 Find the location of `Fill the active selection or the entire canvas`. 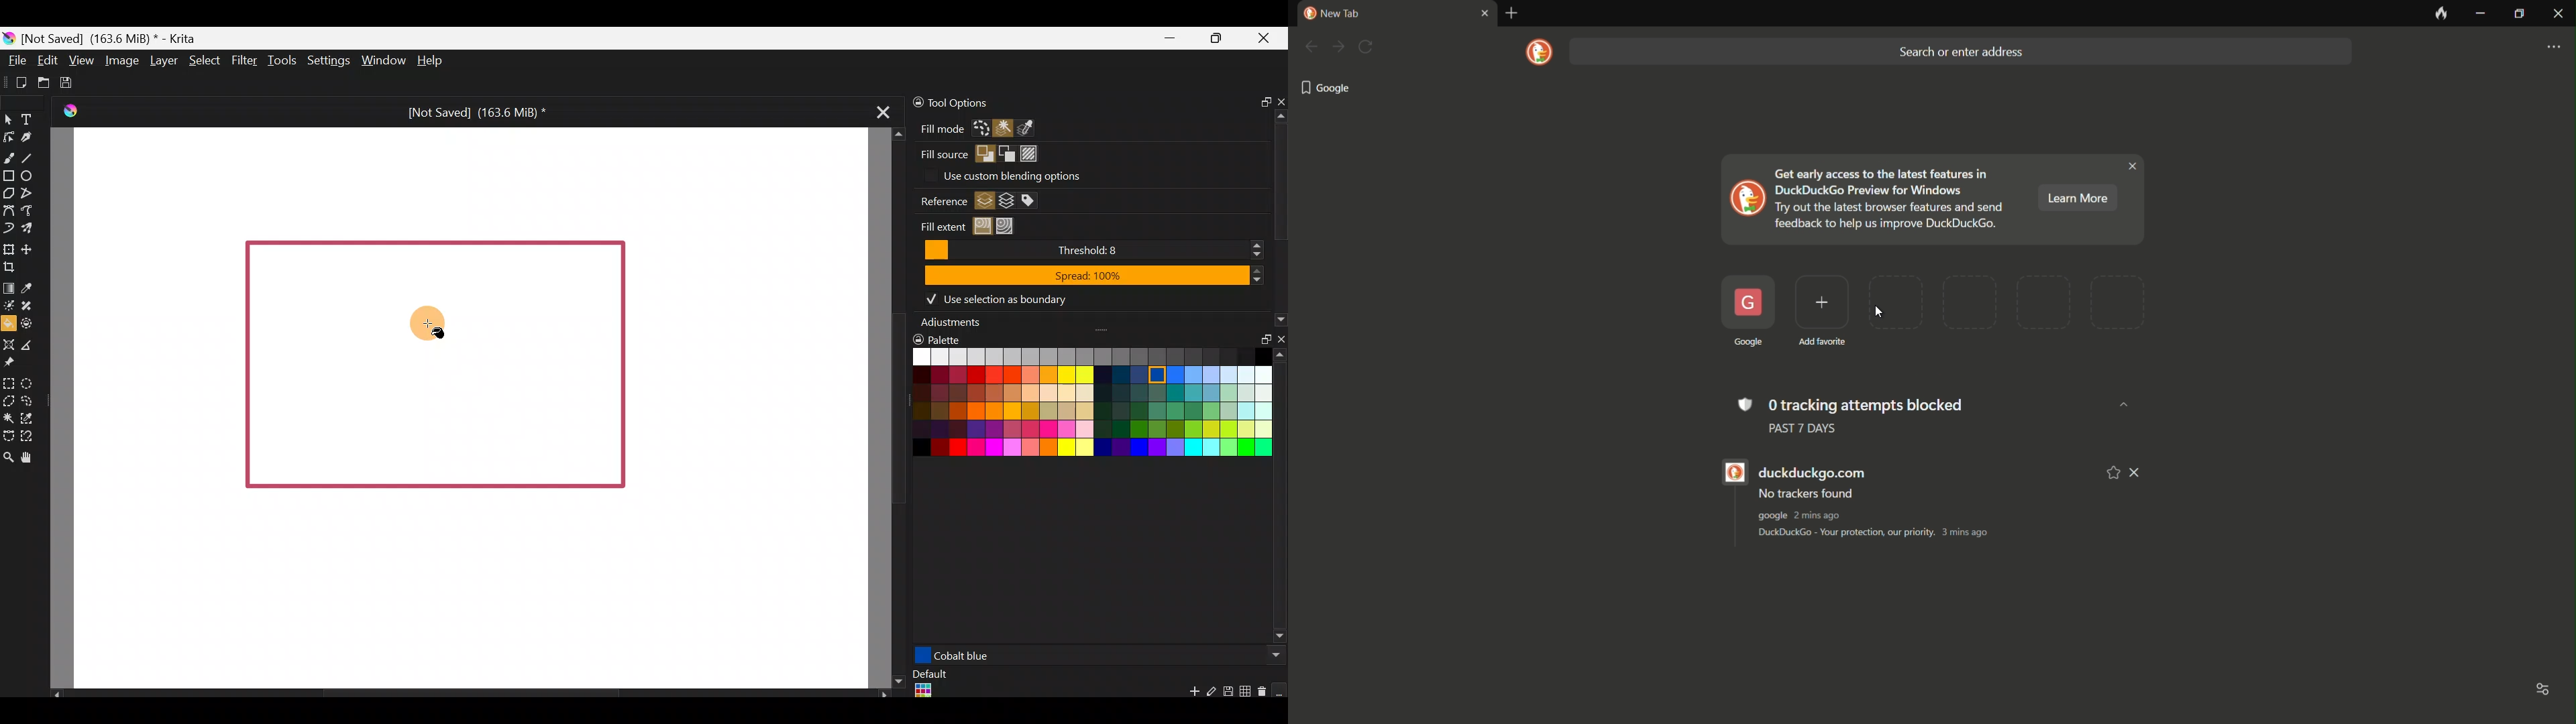

Fill the active selection or the entire canvas is located at coordinates (981, 128).